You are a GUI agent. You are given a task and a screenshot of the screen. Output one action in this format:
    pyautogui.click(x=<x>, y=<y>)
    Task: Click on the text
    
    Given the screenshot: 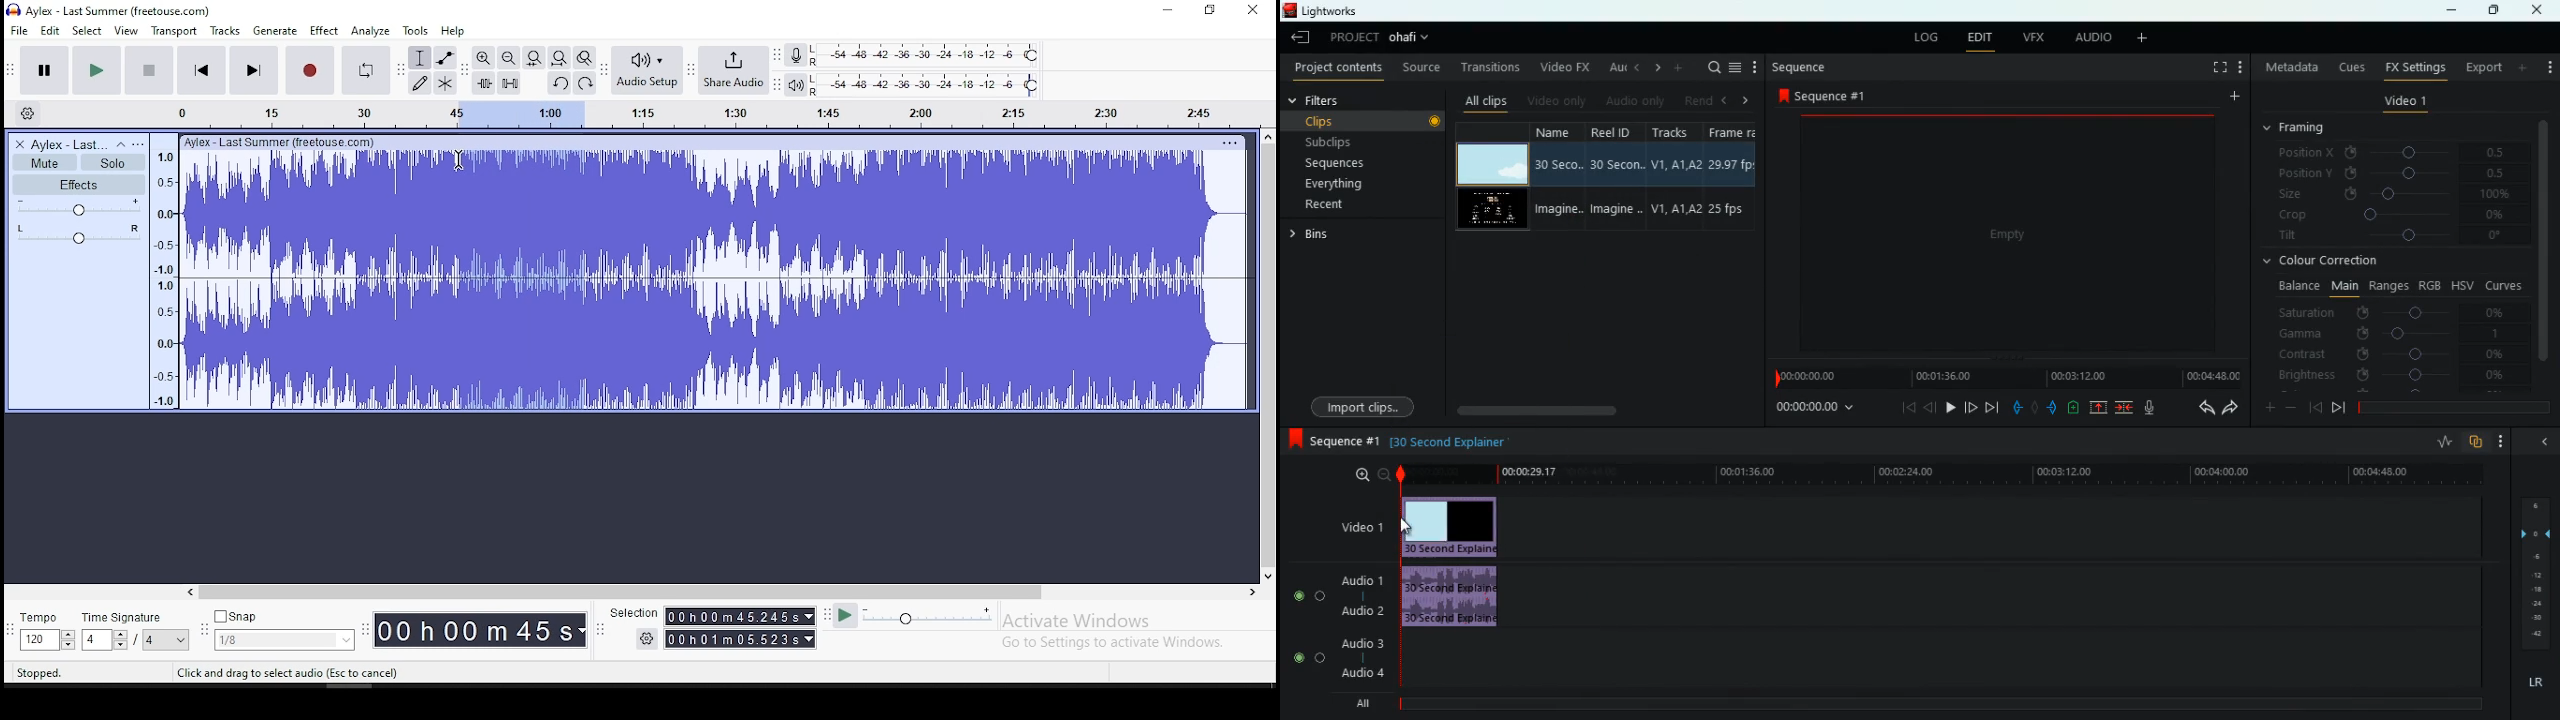 What is the action you would take?
    pyautogui.click(x=288, y=142)
    